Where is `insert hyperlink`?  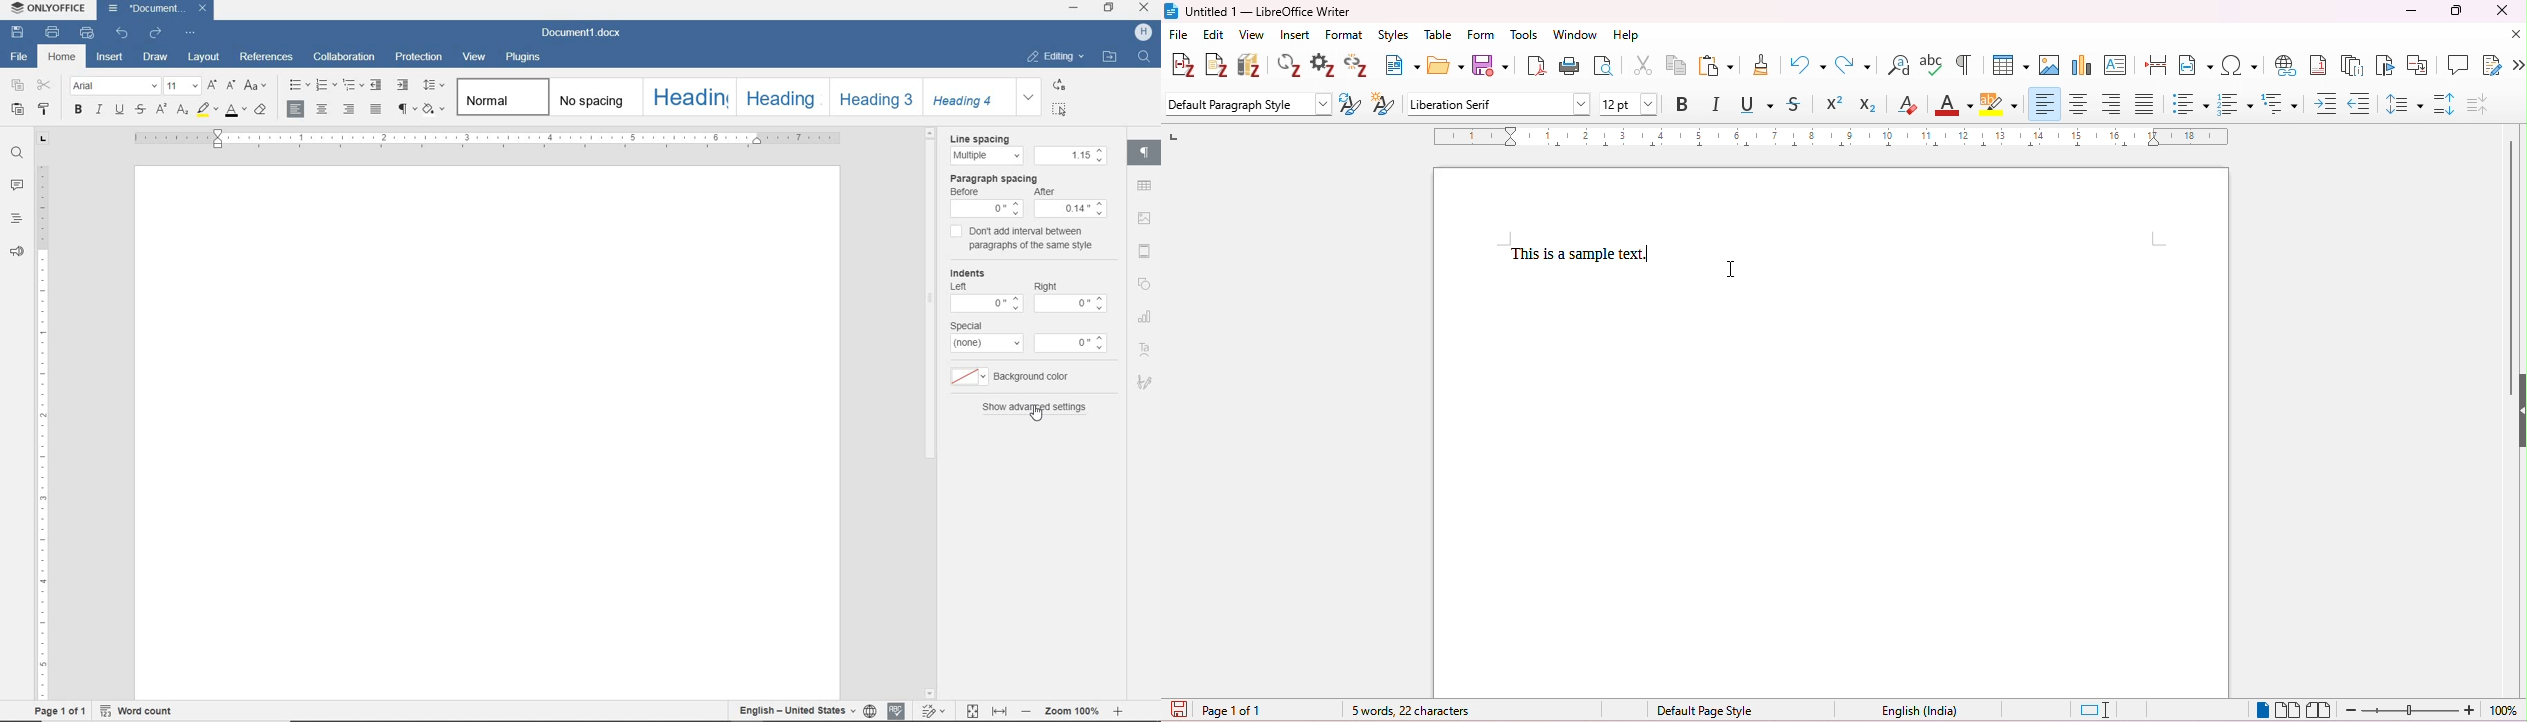 insert hyperlink is located at coordinates (2285, 65).